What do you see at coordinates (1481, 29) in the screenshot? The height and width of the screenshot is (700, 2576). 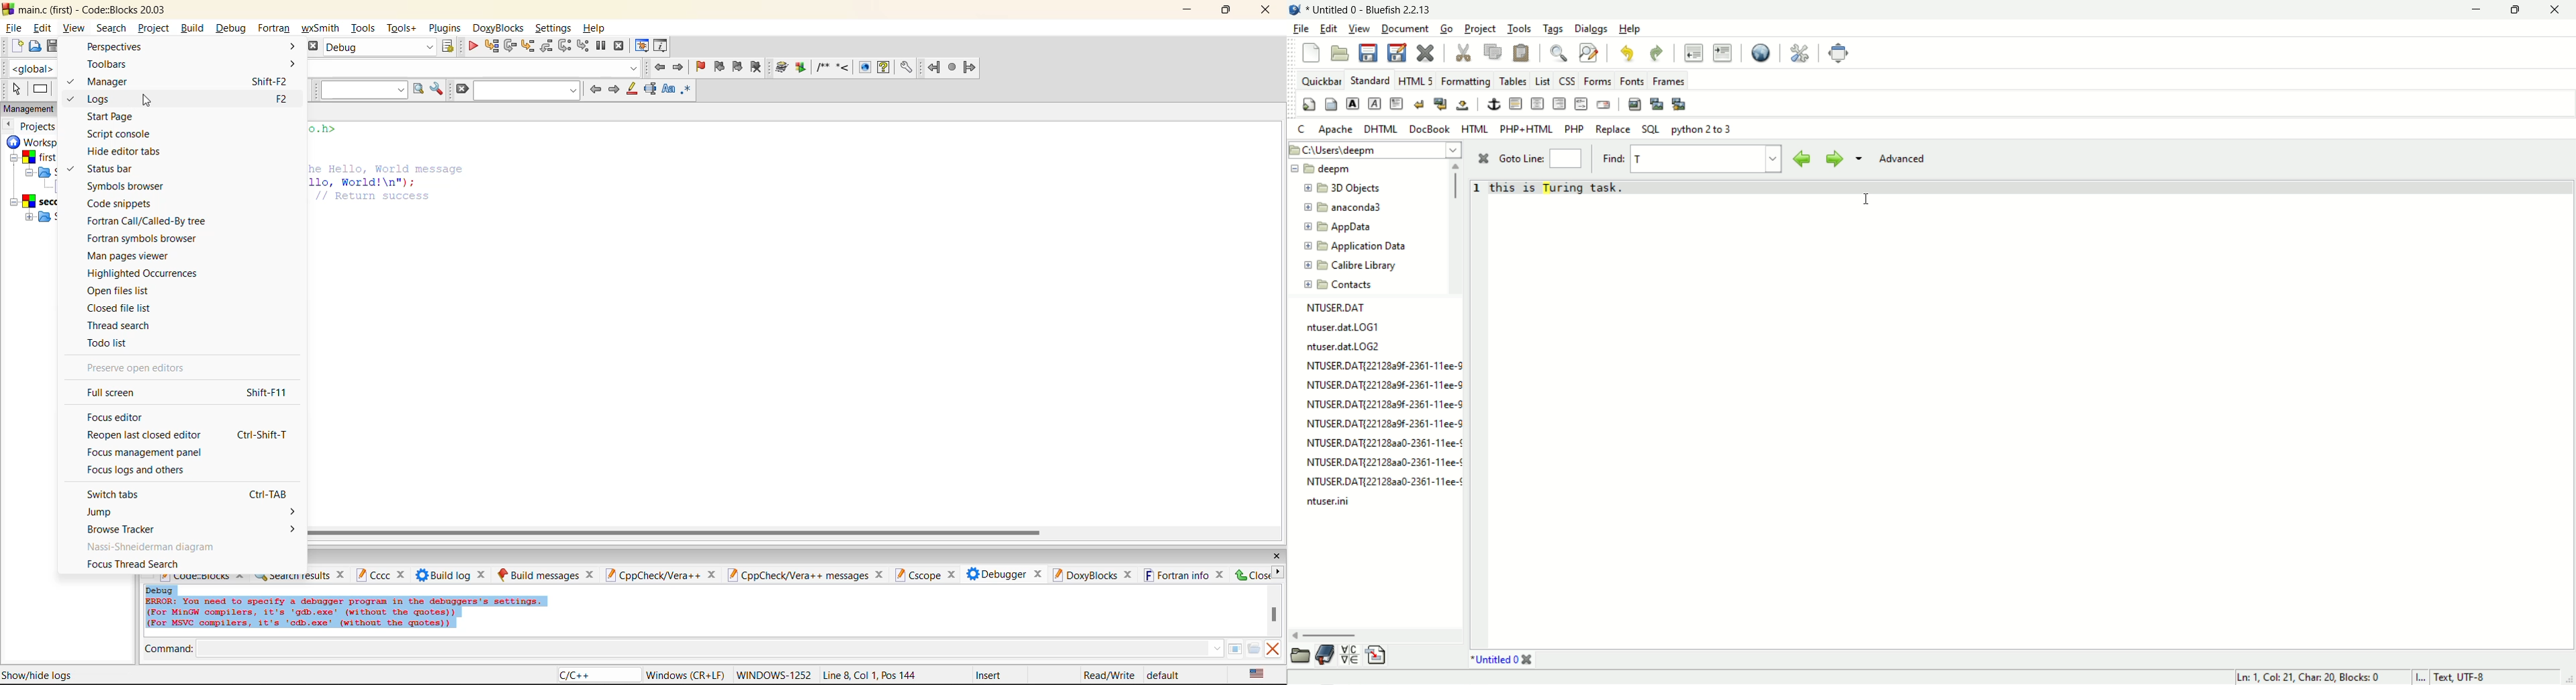 I see `project` at bounding box center [1481, 29].